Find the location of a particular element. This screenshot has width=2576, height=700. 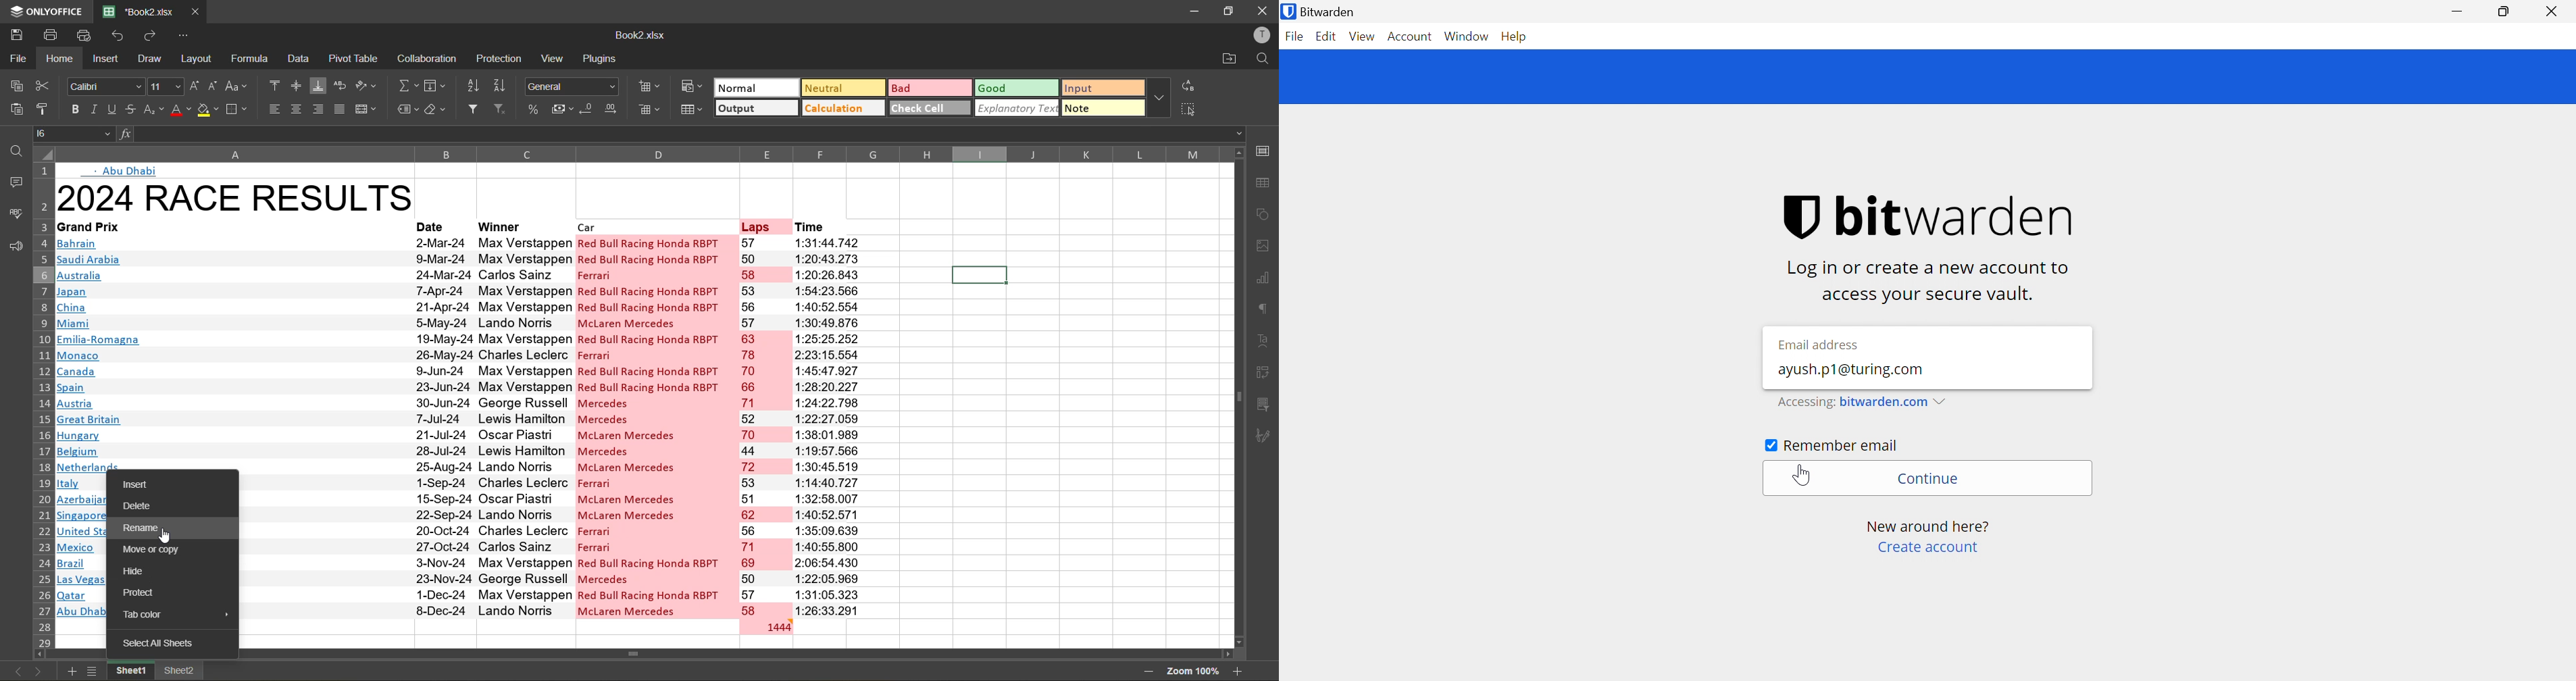

align bottom is located at coordinates (319, 84).